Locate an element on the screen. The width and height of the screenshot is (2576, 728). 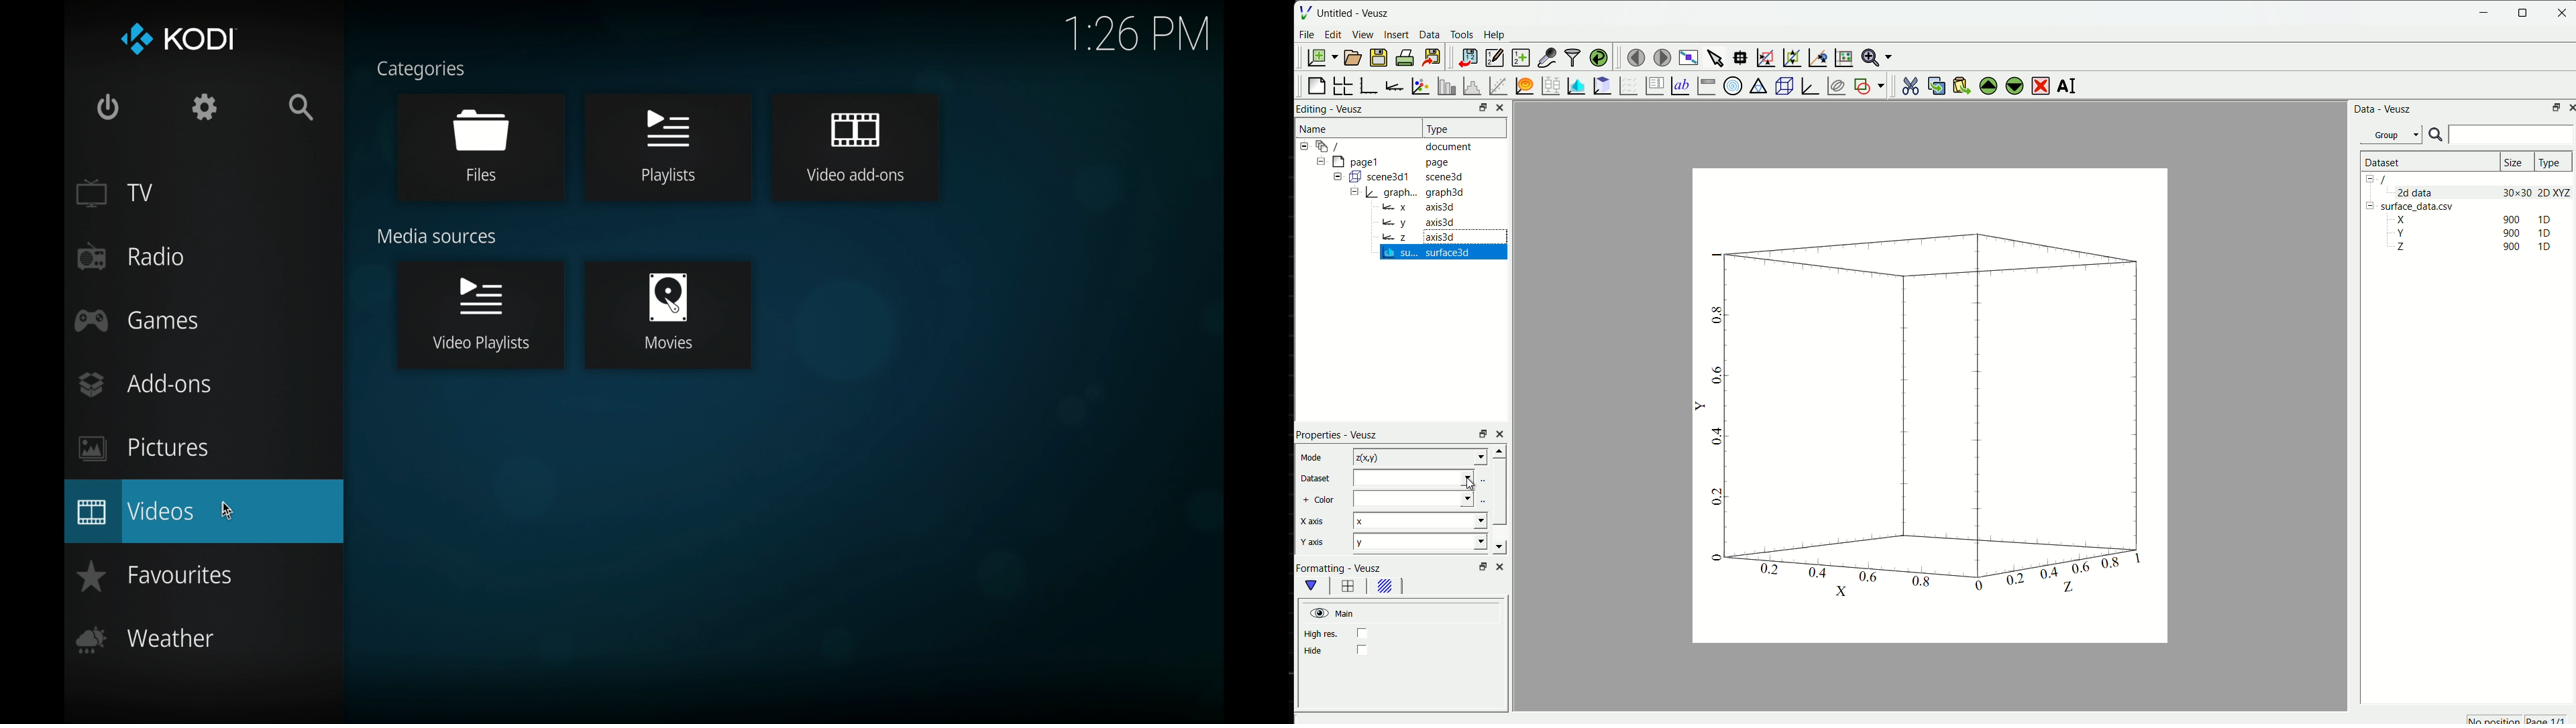
quit kodi is located at coordinates (109, 107).